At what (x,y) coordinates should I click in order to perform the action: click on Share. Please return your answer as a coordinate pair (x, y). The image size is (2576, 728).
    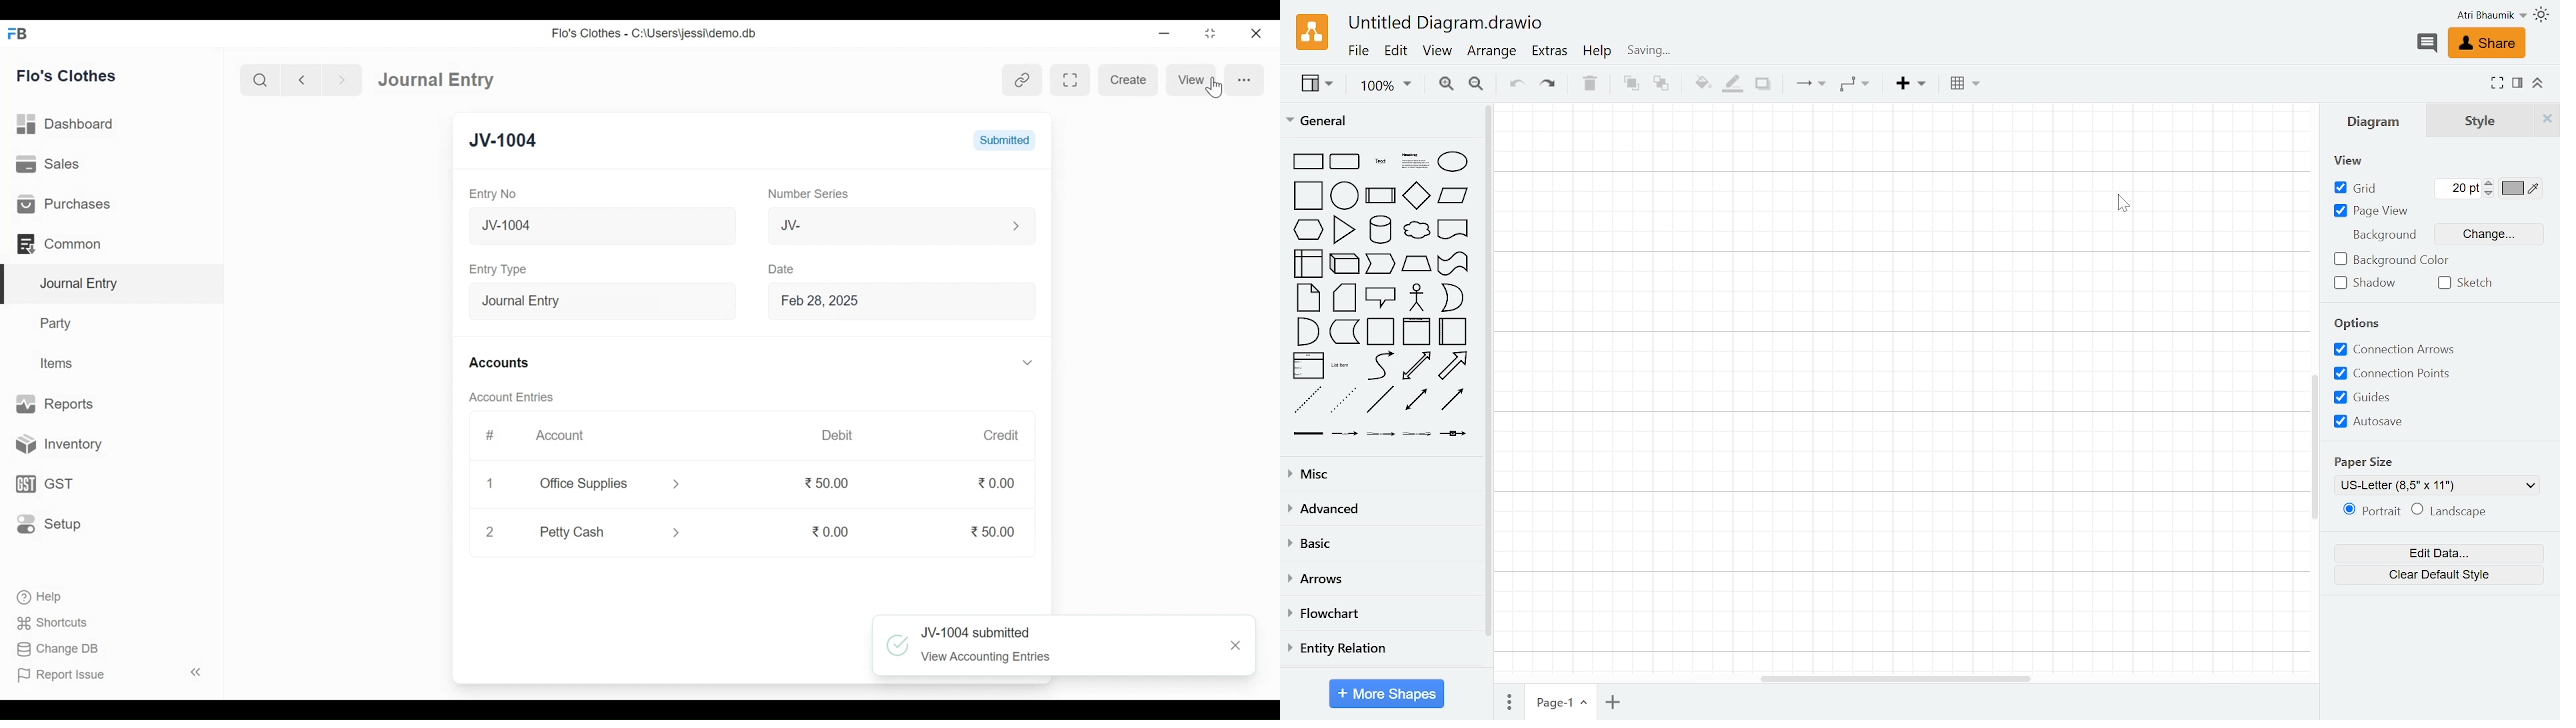
    Looking at the image, I should click on (2490, 44).